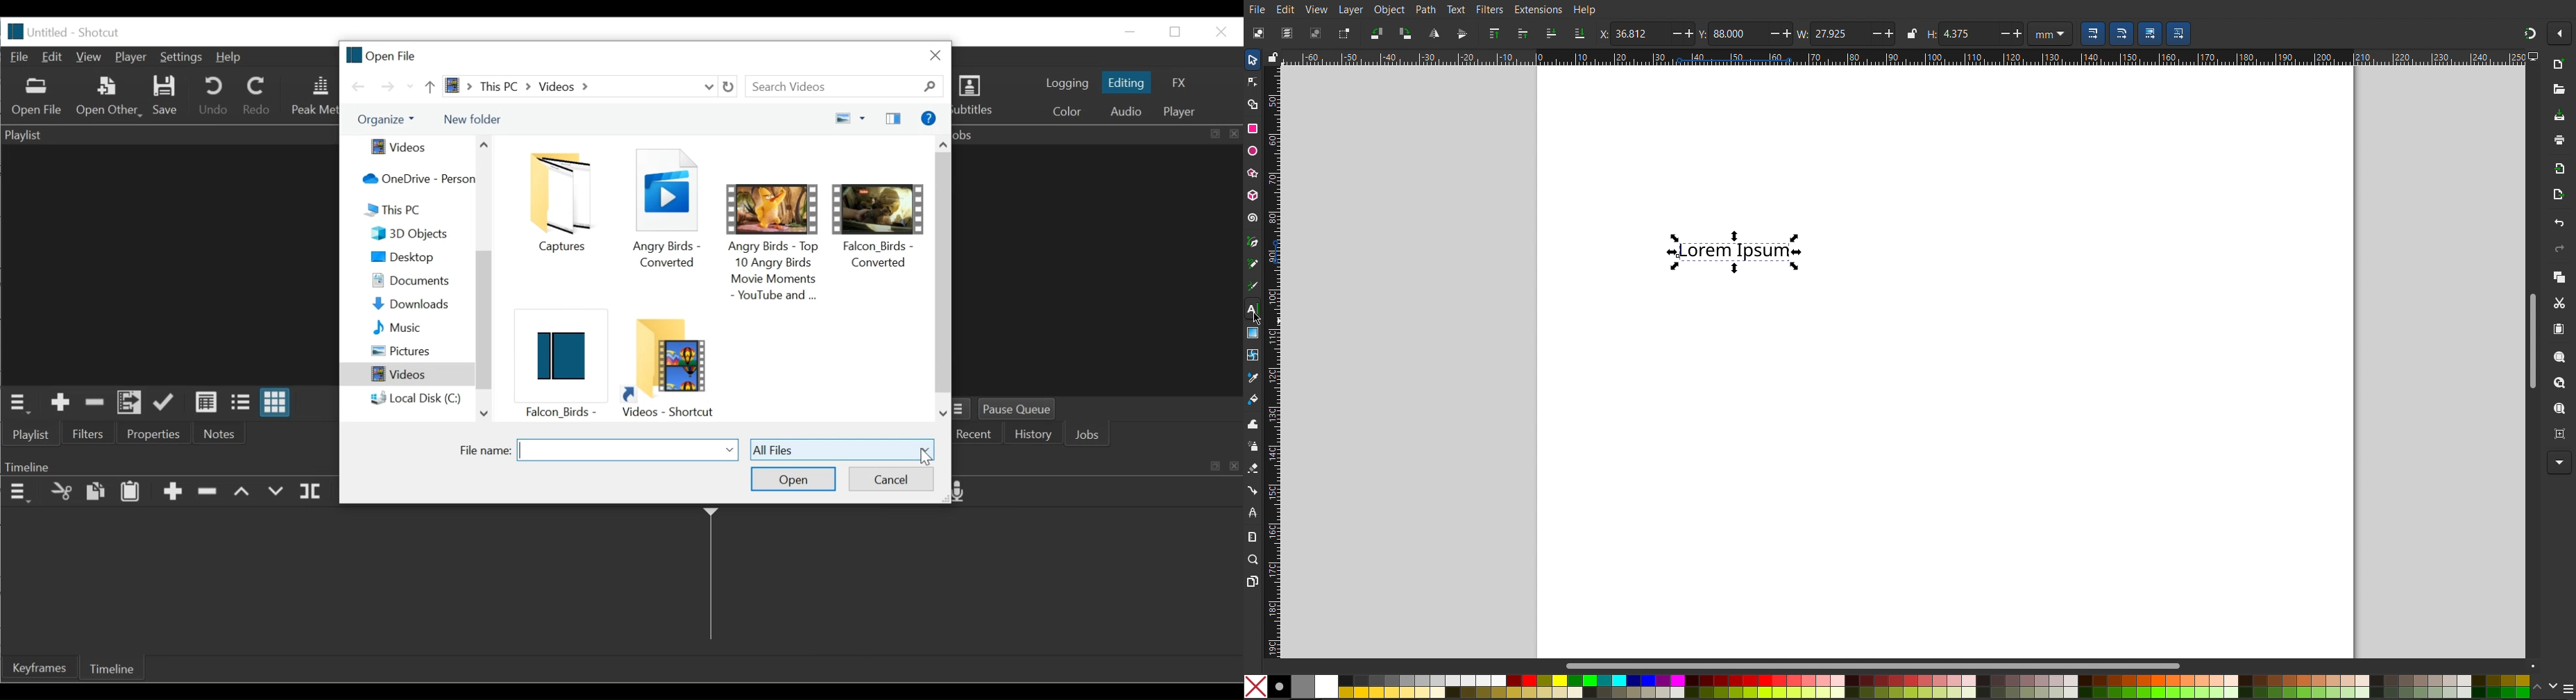 This screenshot has height=700, width=2576. Describe the element at coordinates (976, 435) in the screenshot. I see `Recent` at that location.